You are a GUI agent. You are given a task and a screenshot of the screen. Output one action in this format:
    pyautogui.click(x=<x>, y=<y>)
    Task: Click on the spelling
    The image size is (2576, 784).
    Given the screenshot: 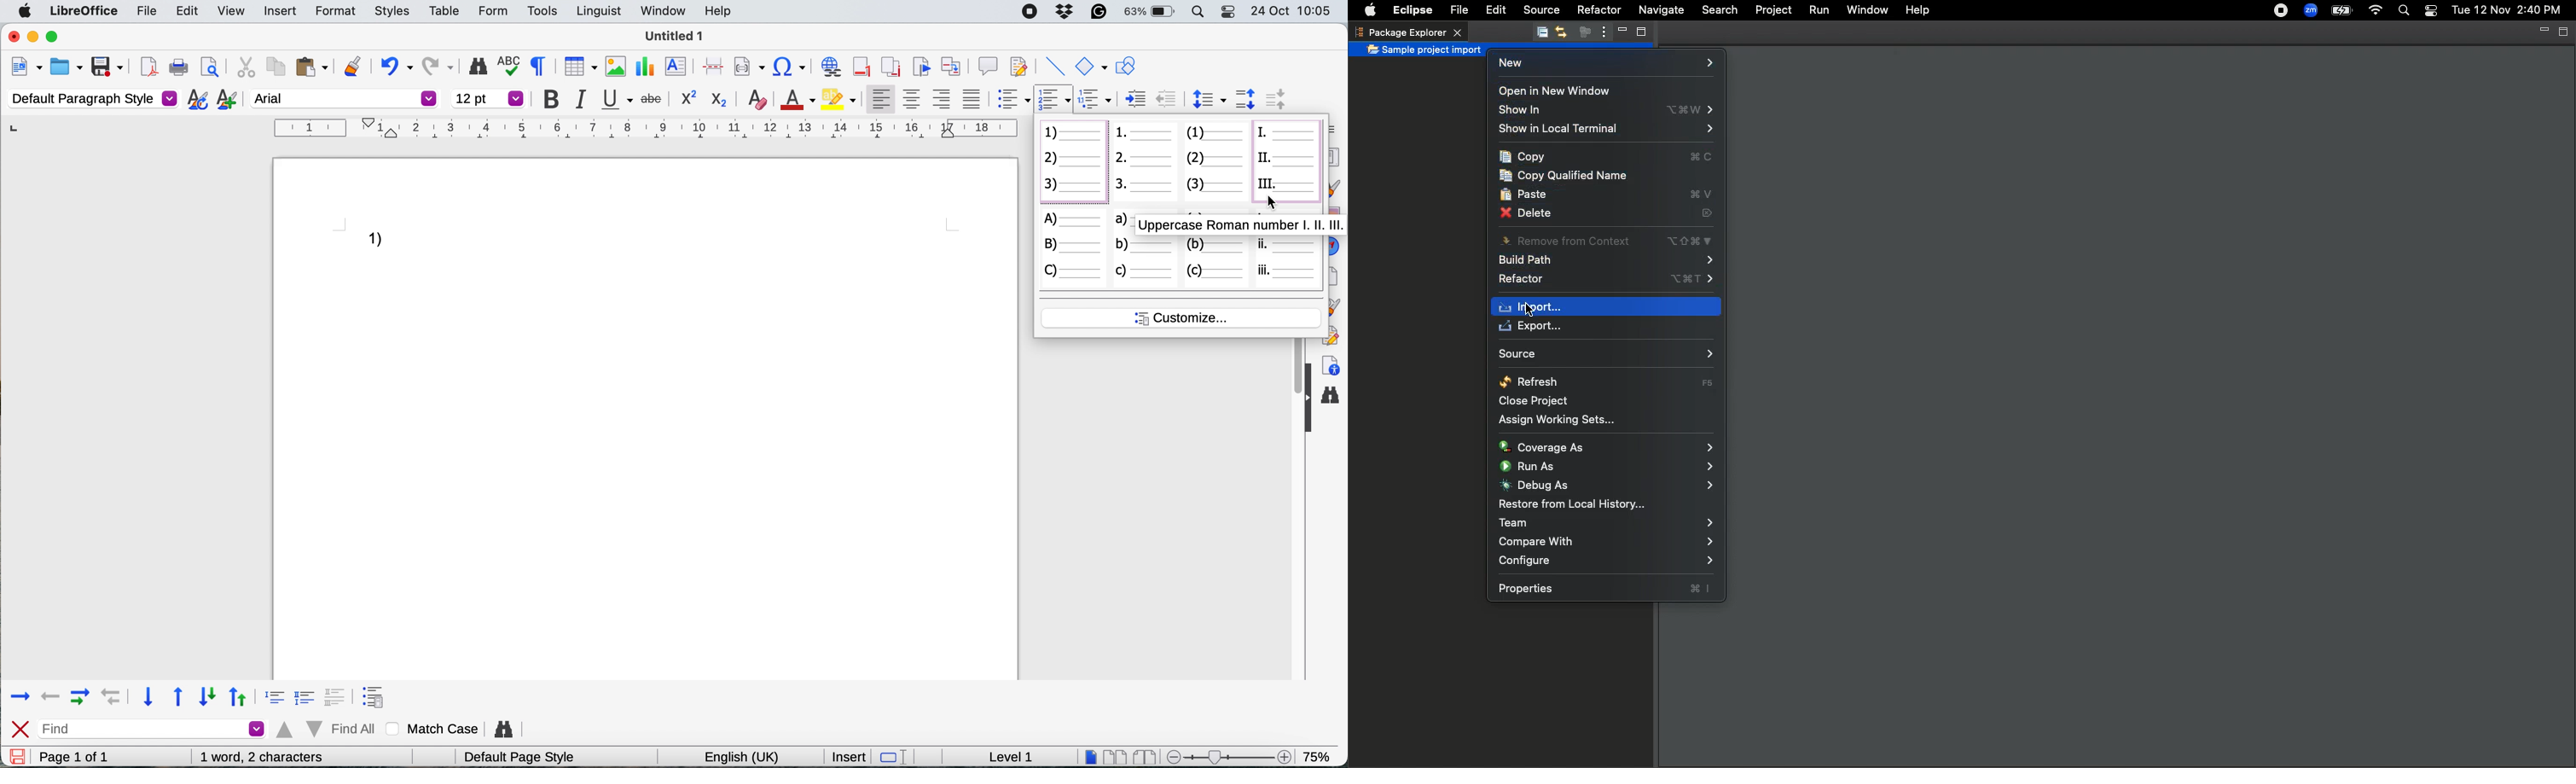 What is the action you would take?
    pyautogui.click(x=512, y=65)
    